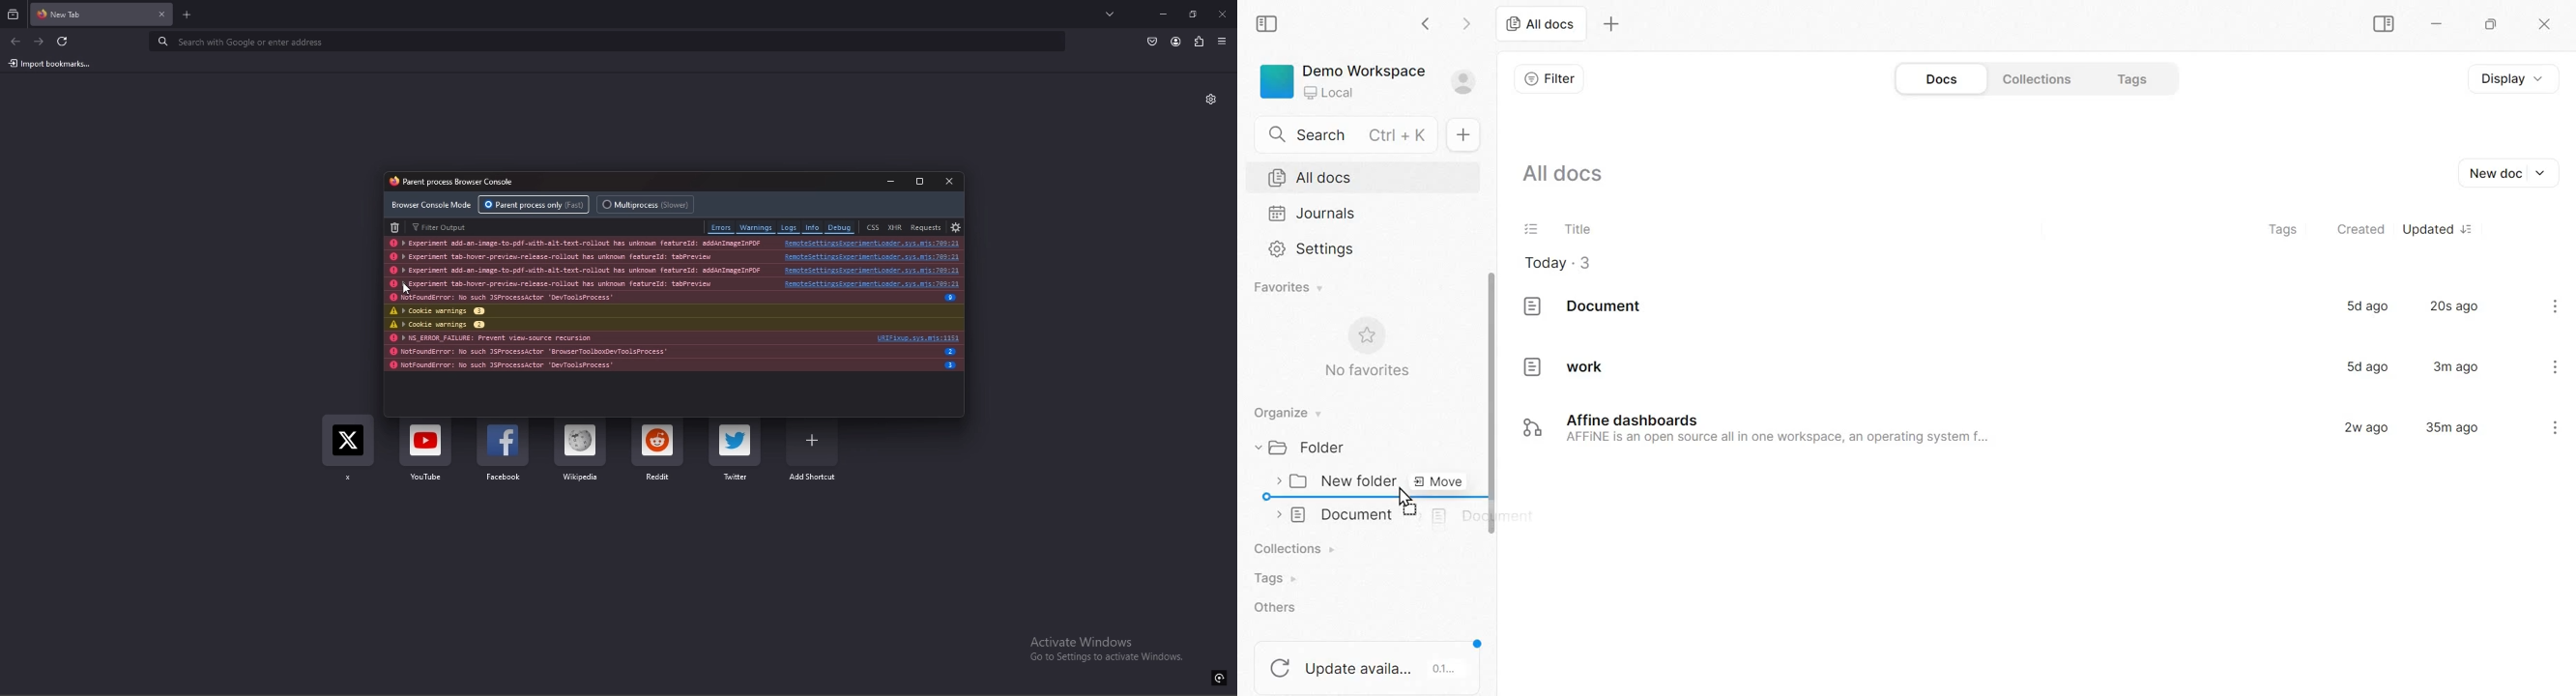  I want to click on list all tabs, so click(1112, 15).